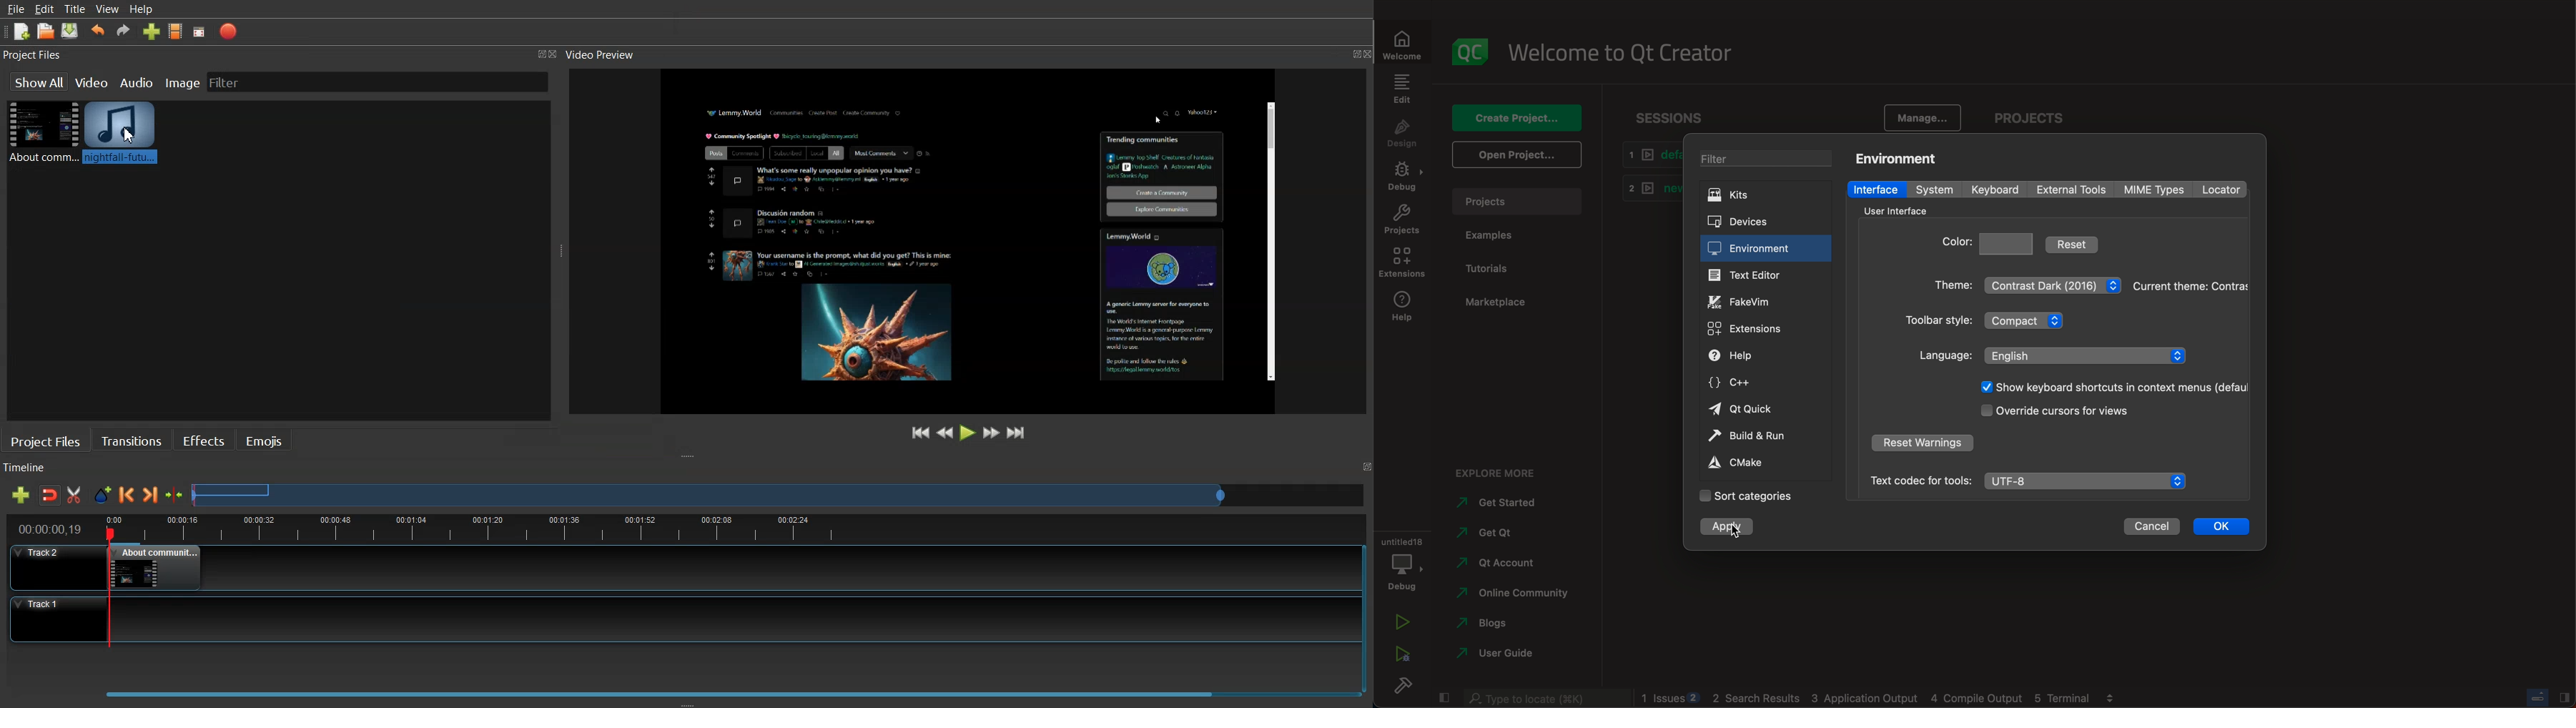 Image resolution: width=2576 pixels, height=728 pixels. Describe the element at coordinates (75, 495) in the screenshot. I see `Razor Track` at that location.